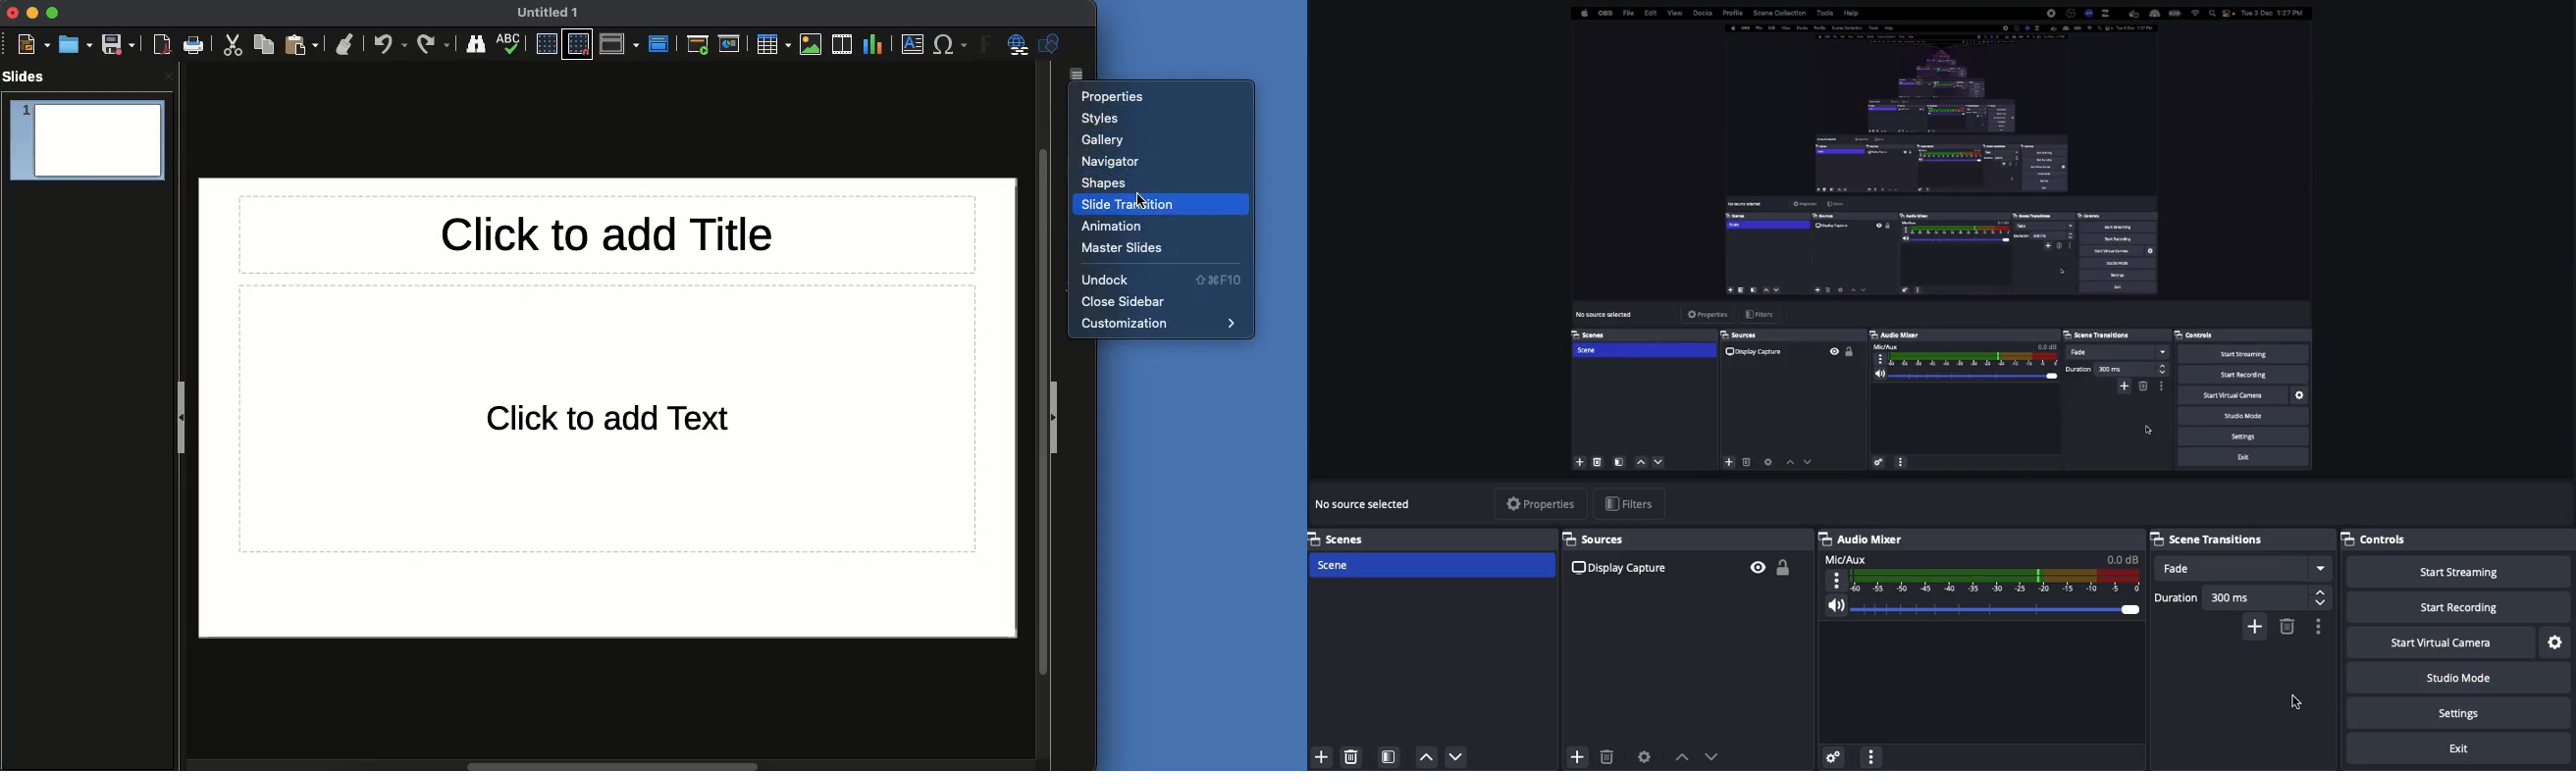  Describe the element at coordinates (1427, 758) in the screenshot. I see `move up` at that location.